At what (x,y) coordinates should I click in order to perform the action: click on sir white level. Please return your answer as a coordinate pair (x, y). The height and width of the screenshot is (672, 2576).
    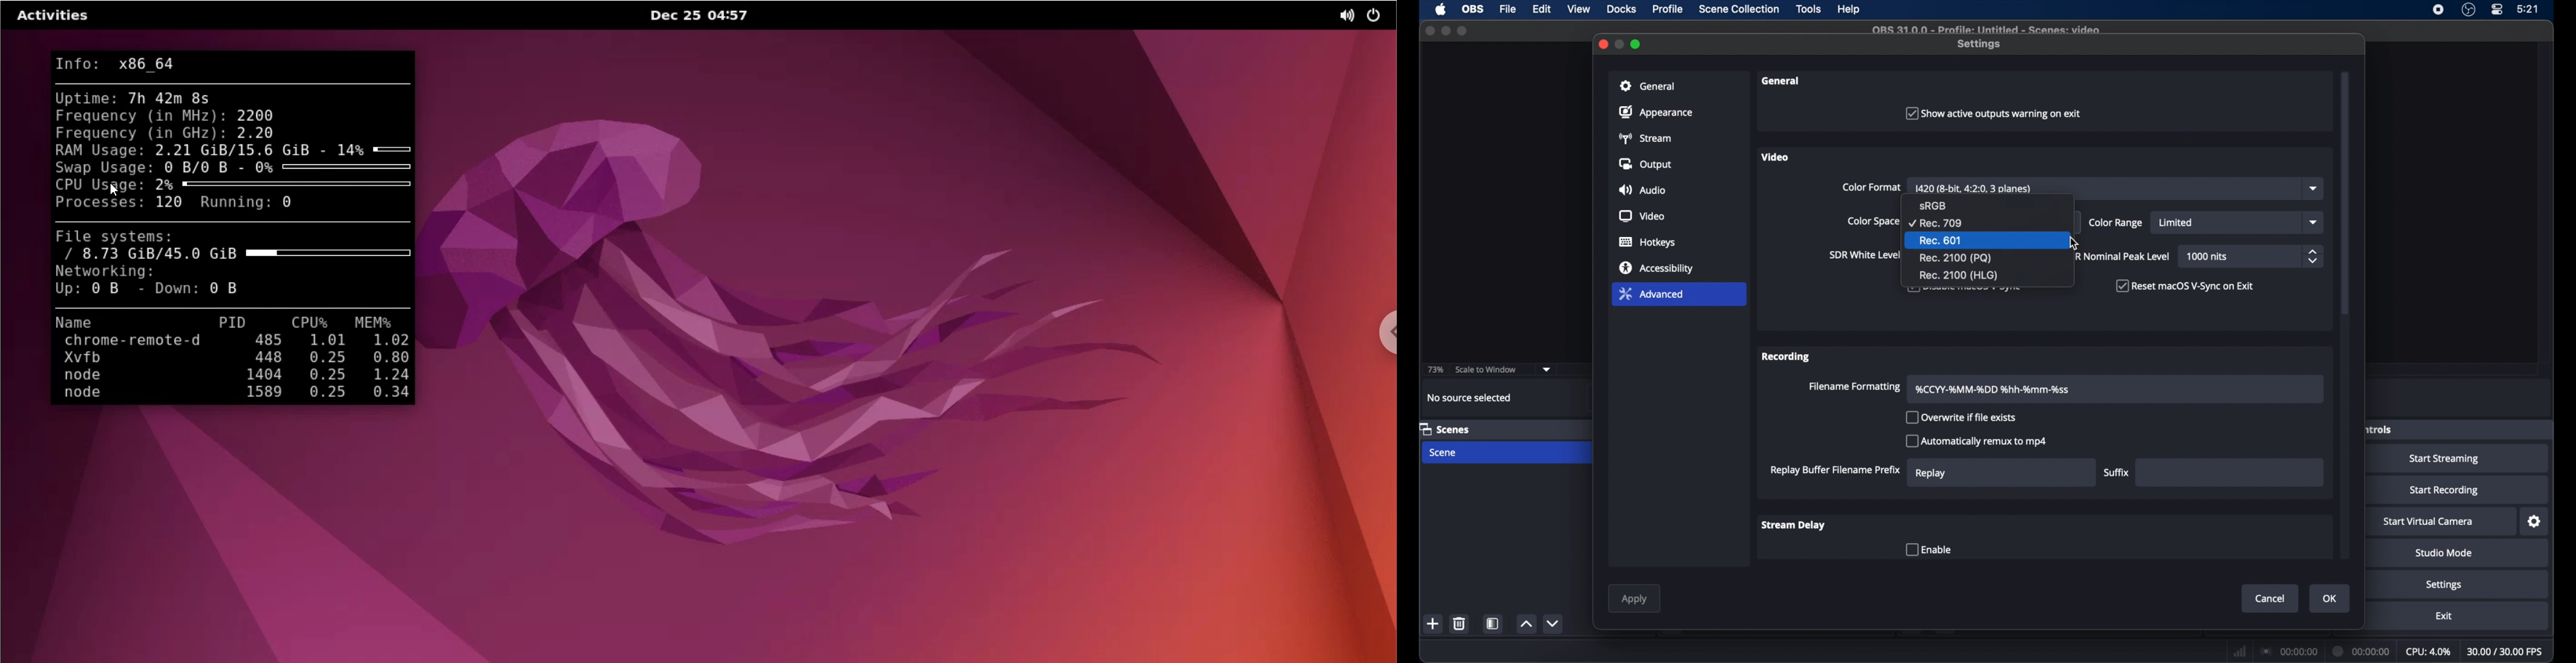
    Looking at the image, I should click on (1865, 254).